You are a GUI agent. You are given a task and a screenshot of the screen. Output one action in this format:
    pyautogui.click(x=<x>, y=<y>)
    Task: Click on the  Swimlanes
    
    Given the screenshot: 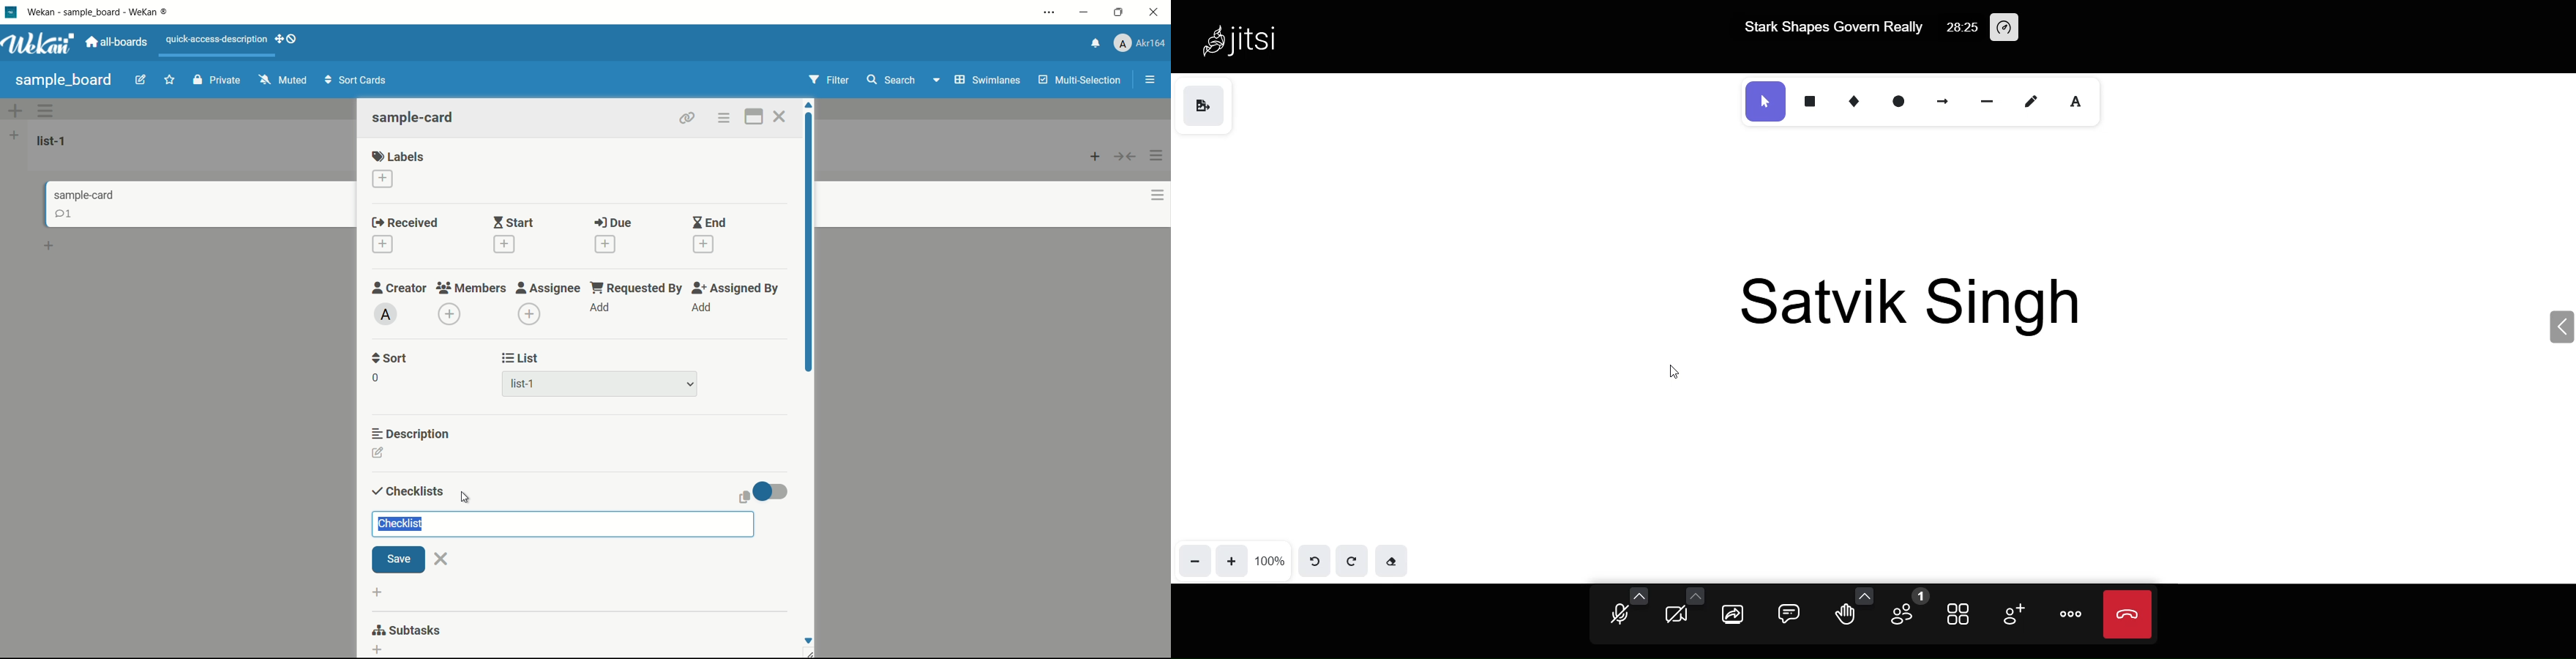 What is the action you would take?
    pyautogui.click(x=975, y=80)
    